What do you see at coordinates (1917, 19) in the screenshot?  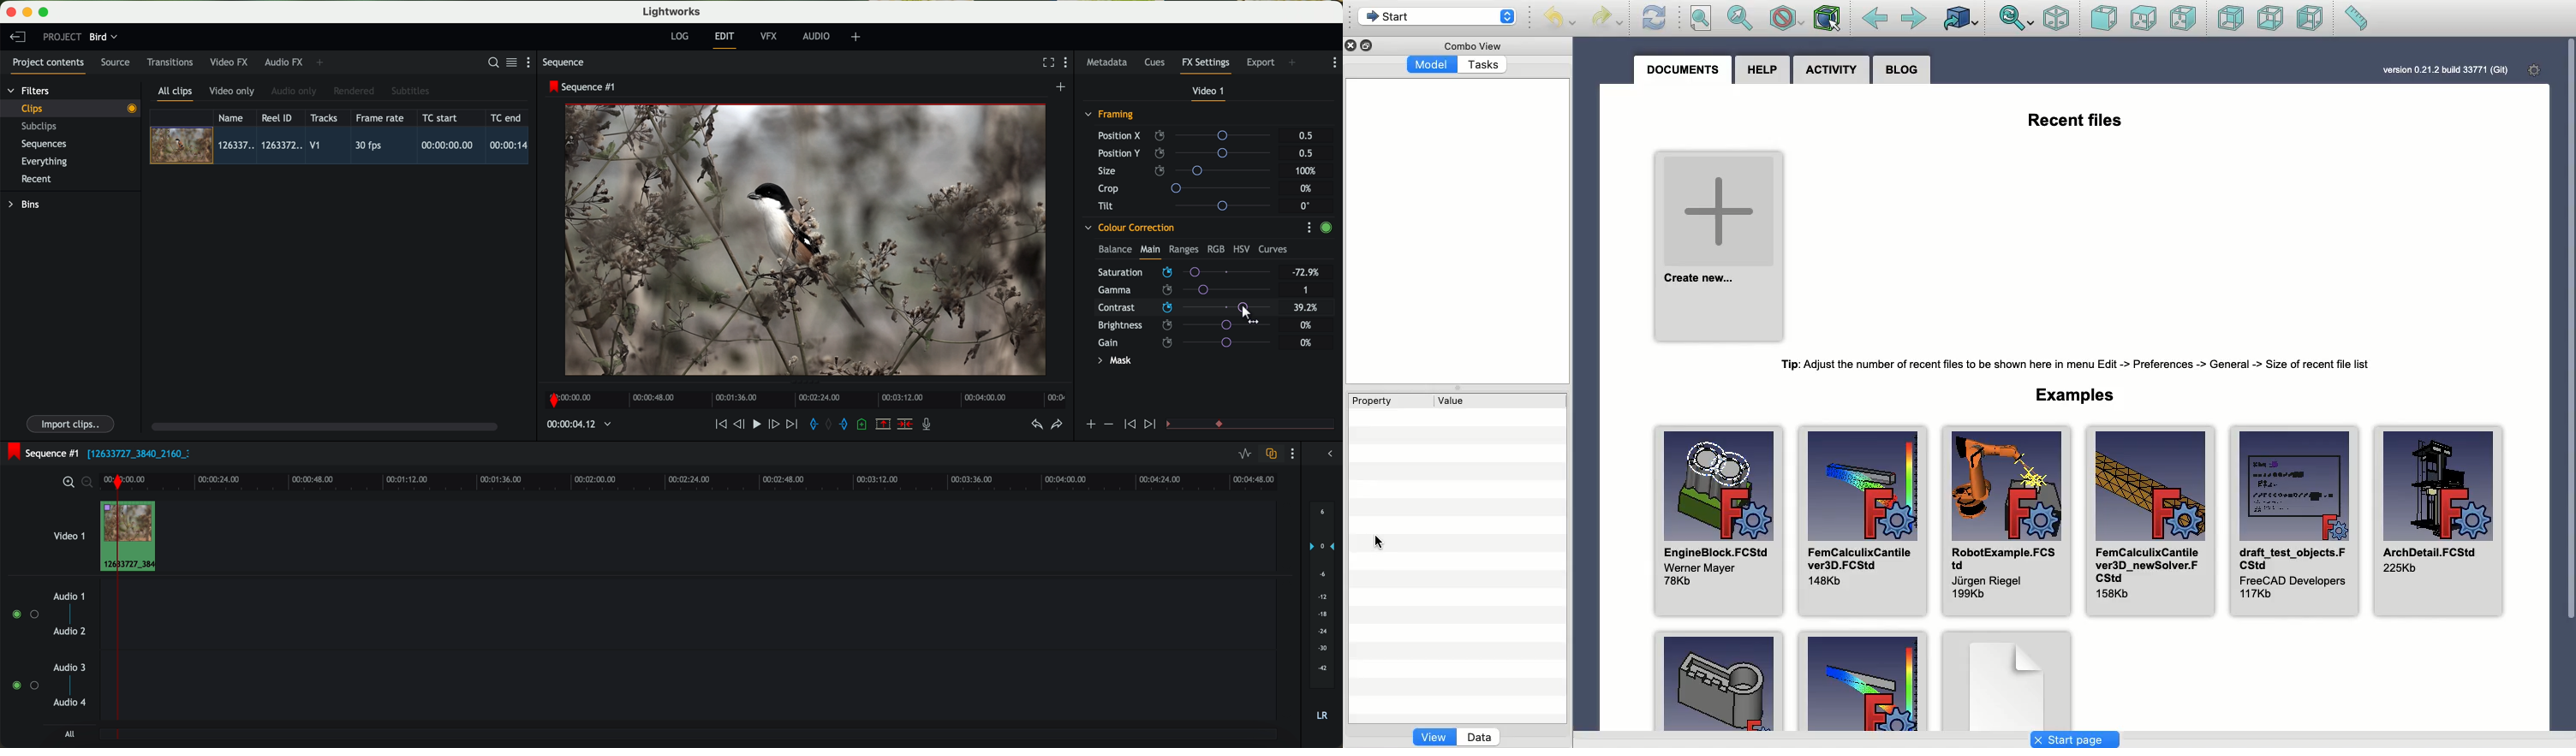 I see `Forward ` at bounding box center [1917, 19].